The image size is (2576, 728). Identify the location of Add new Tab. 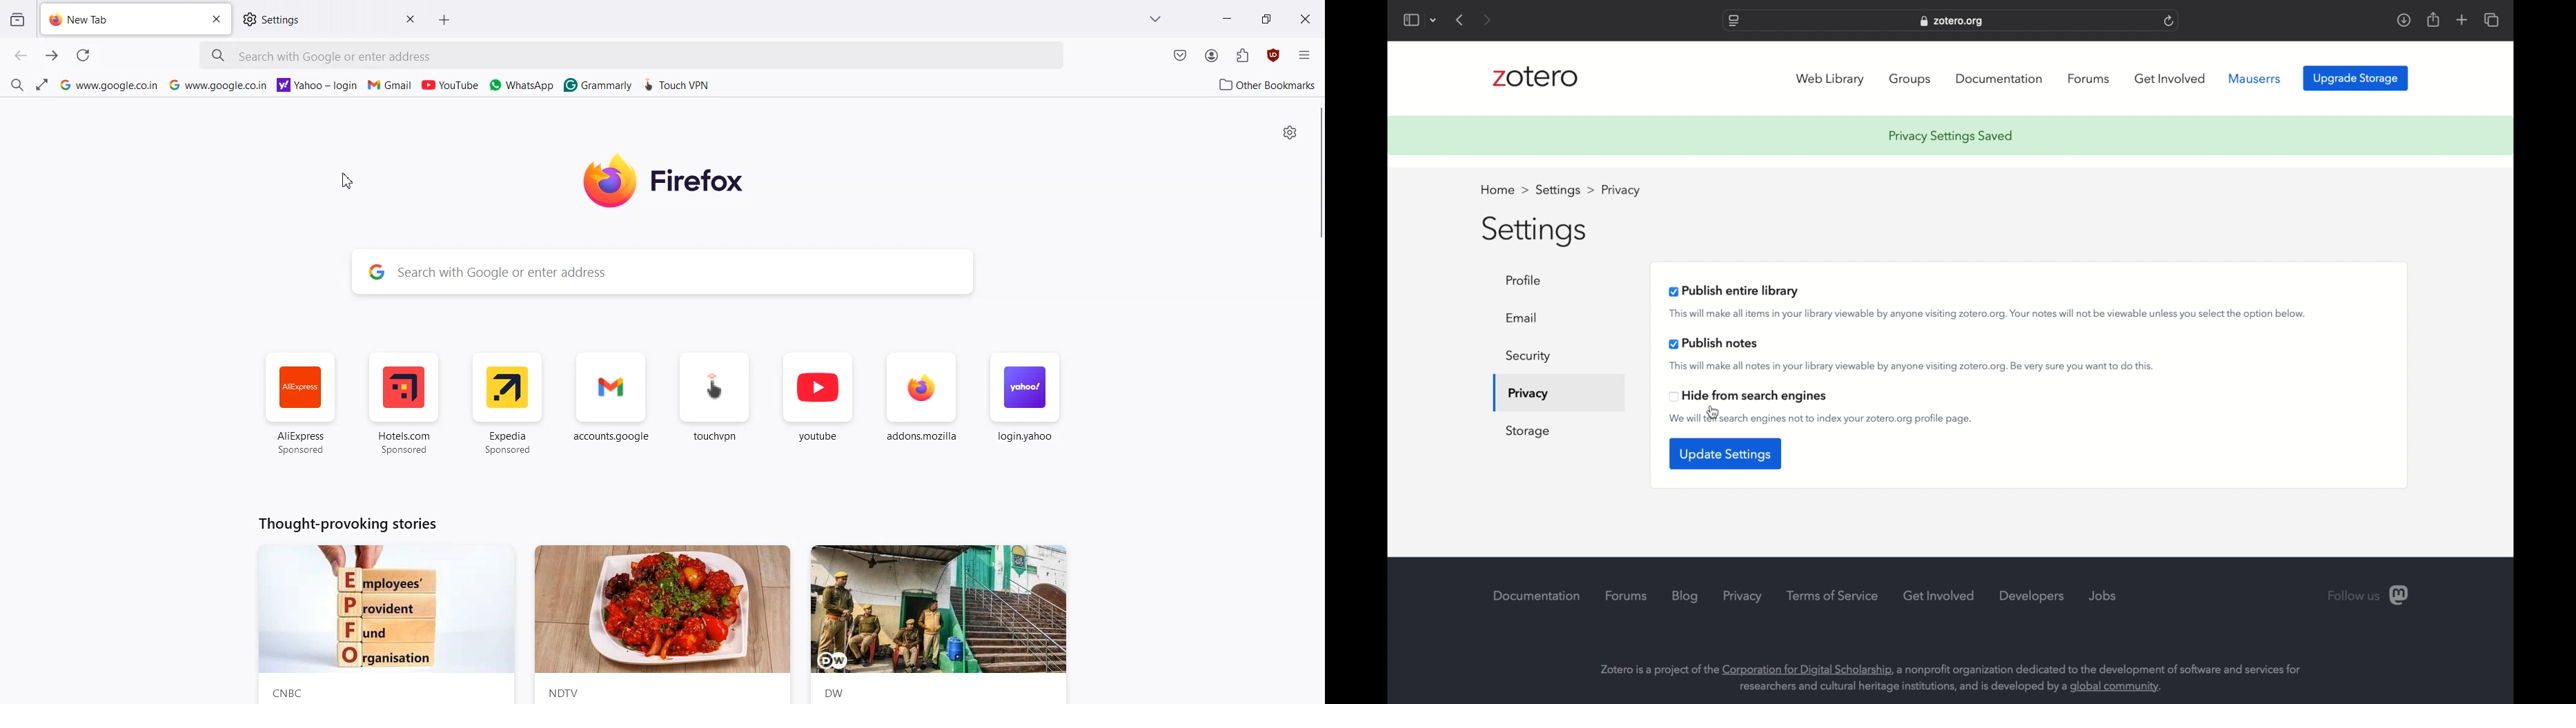
(449, 19).